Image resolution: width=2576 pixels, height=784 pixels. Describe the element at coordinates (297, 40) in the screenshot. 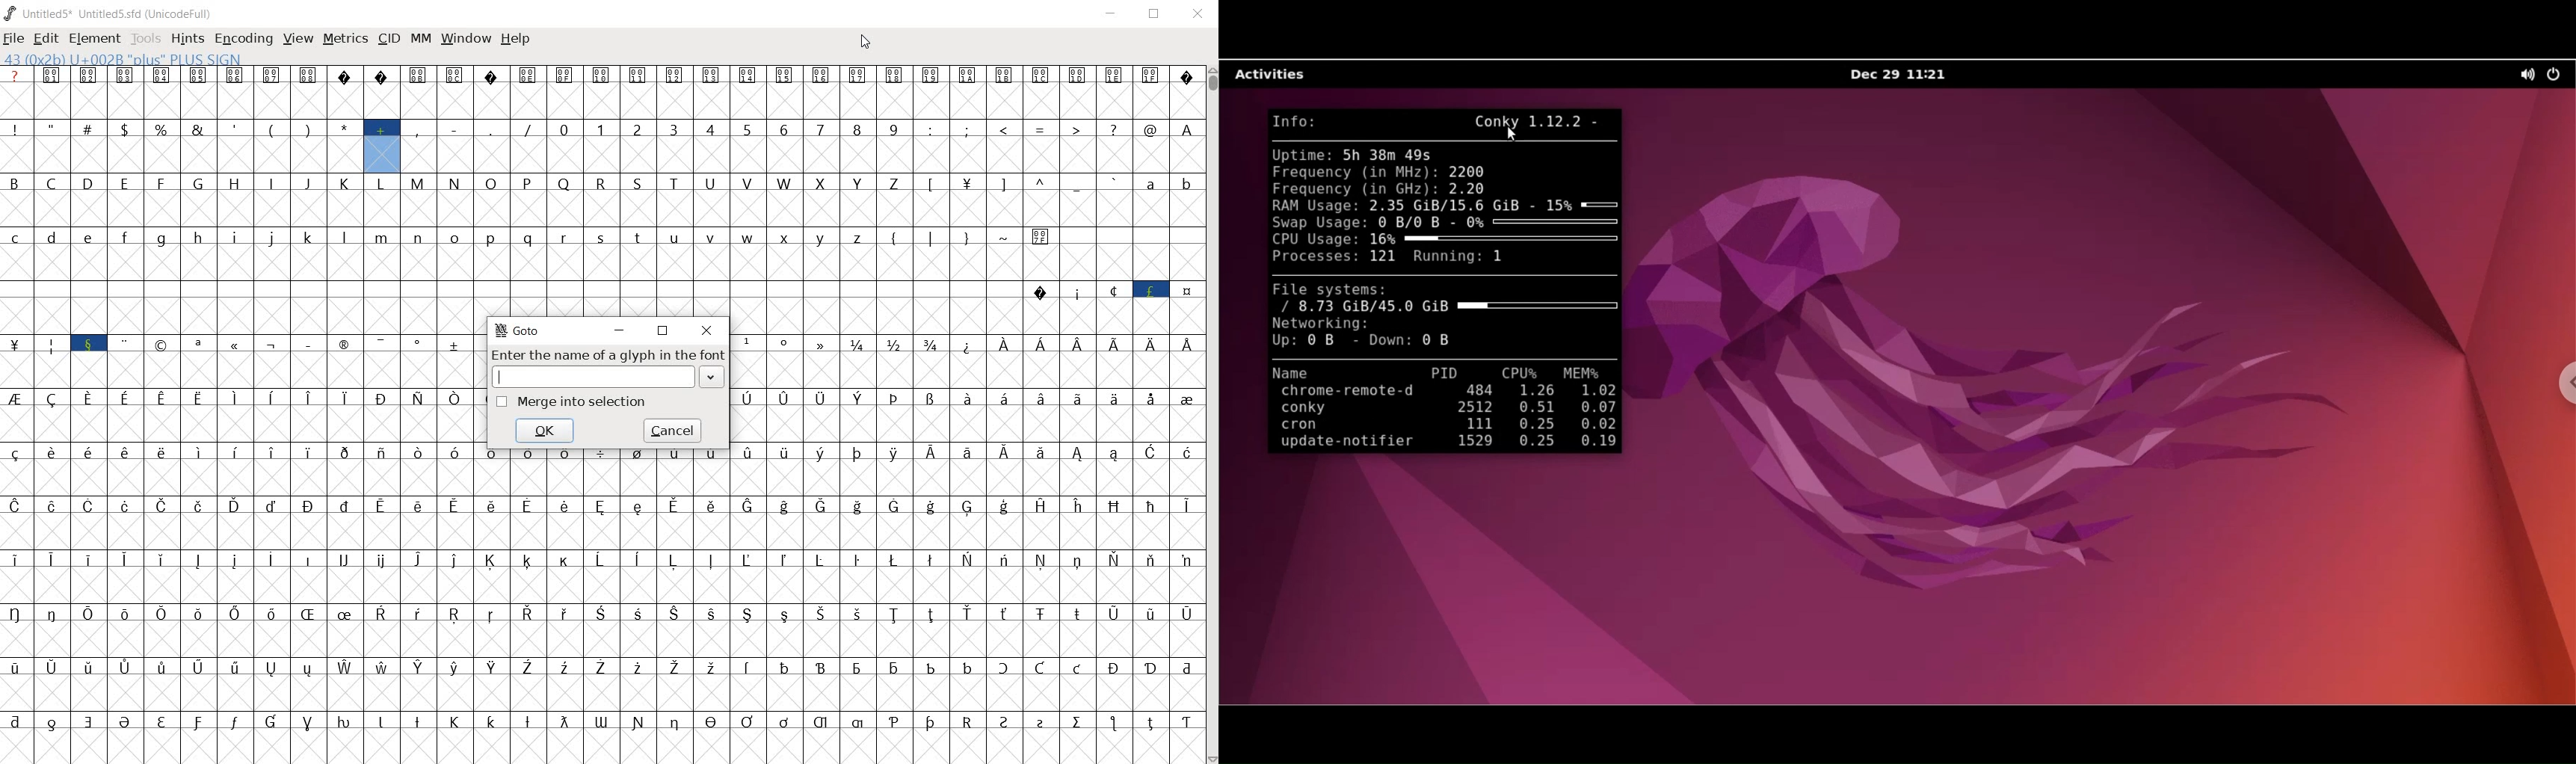

I see `view` at that location.